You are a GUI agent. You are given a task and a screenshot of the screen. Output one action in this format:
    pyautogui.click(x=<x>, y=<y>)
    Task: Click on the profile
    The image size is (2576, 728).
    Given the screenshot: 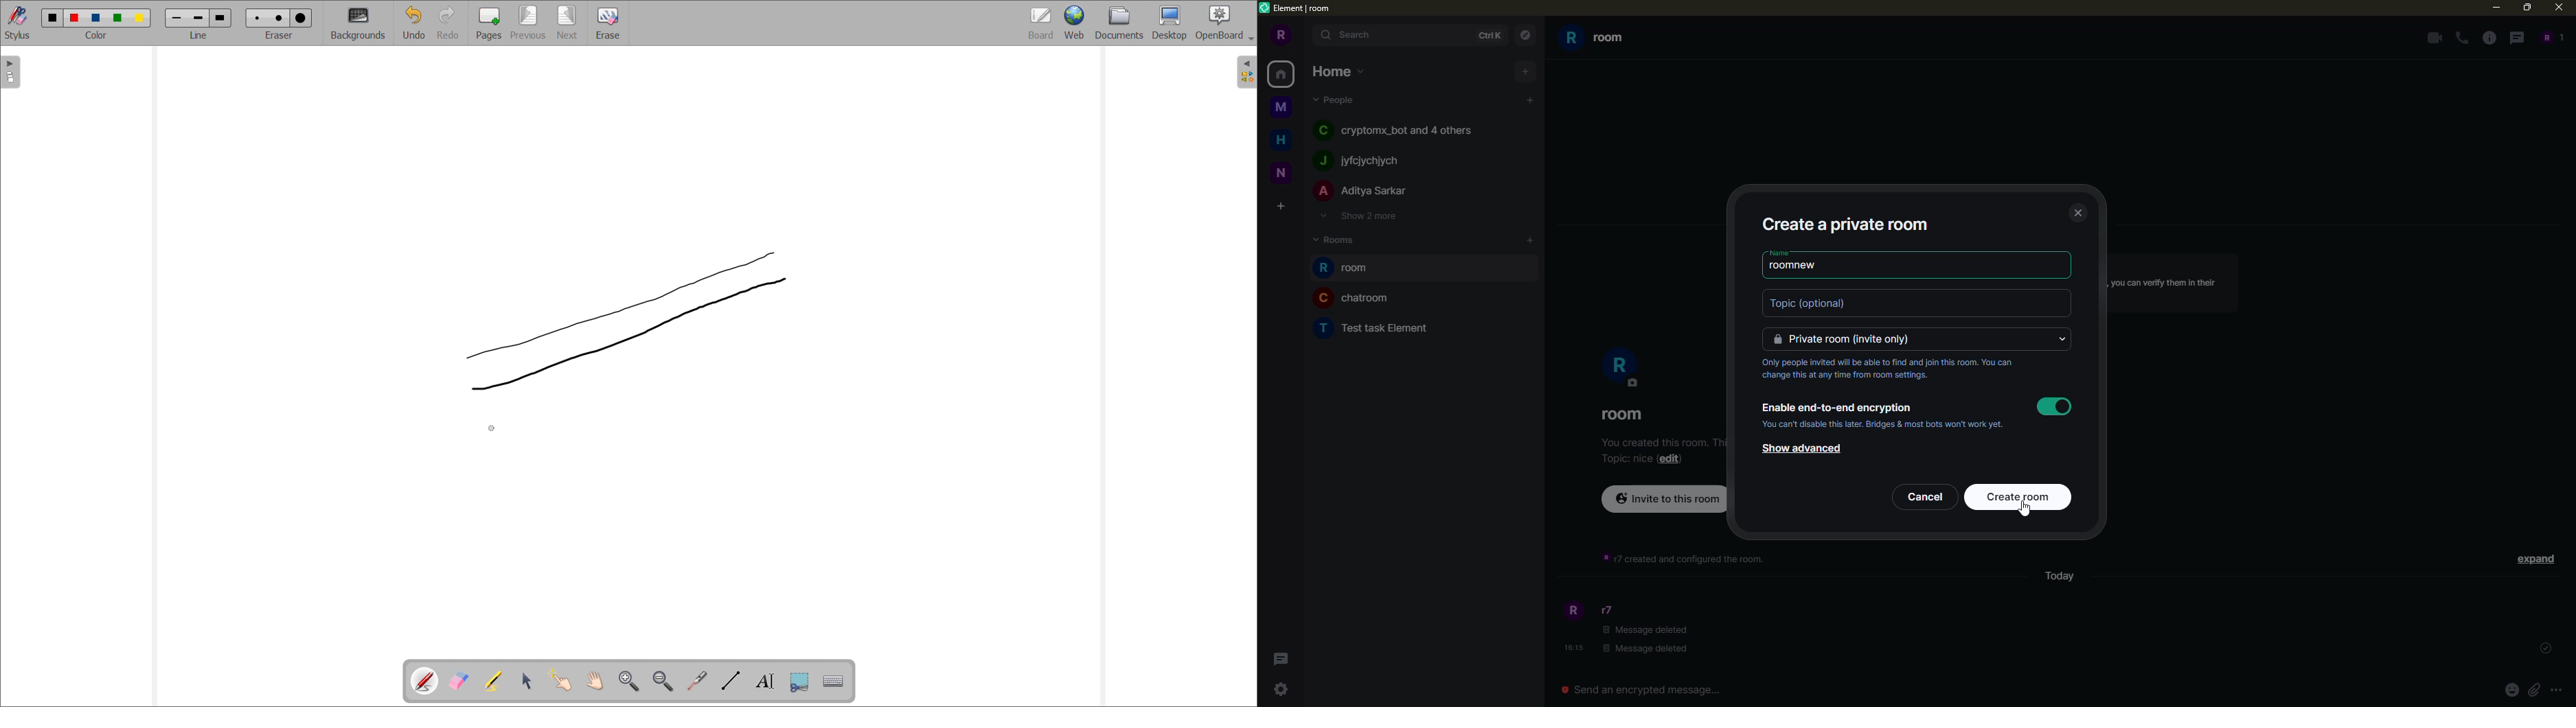 What is the action you would take?
    pyautogui.click(x=1621, y=368)
    